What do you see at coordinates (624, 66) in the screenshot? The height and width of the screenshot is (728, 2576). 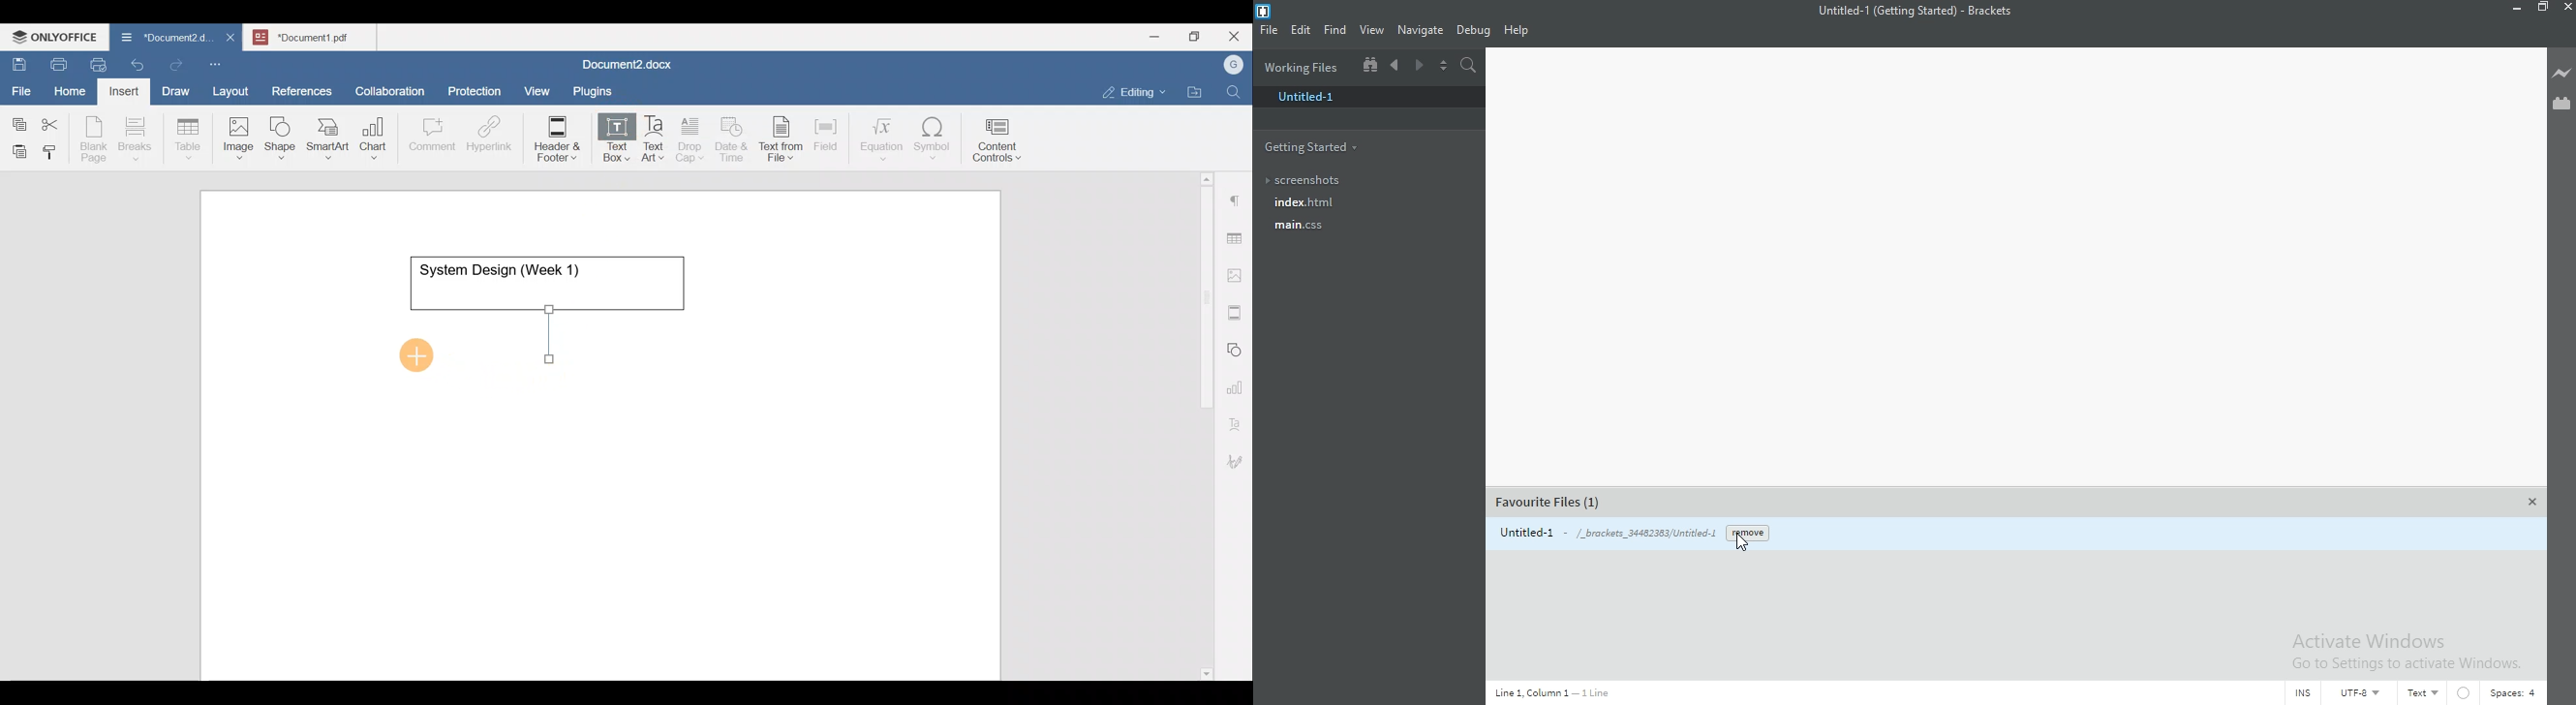 I see `Document name` at bounding box center [624, 66].